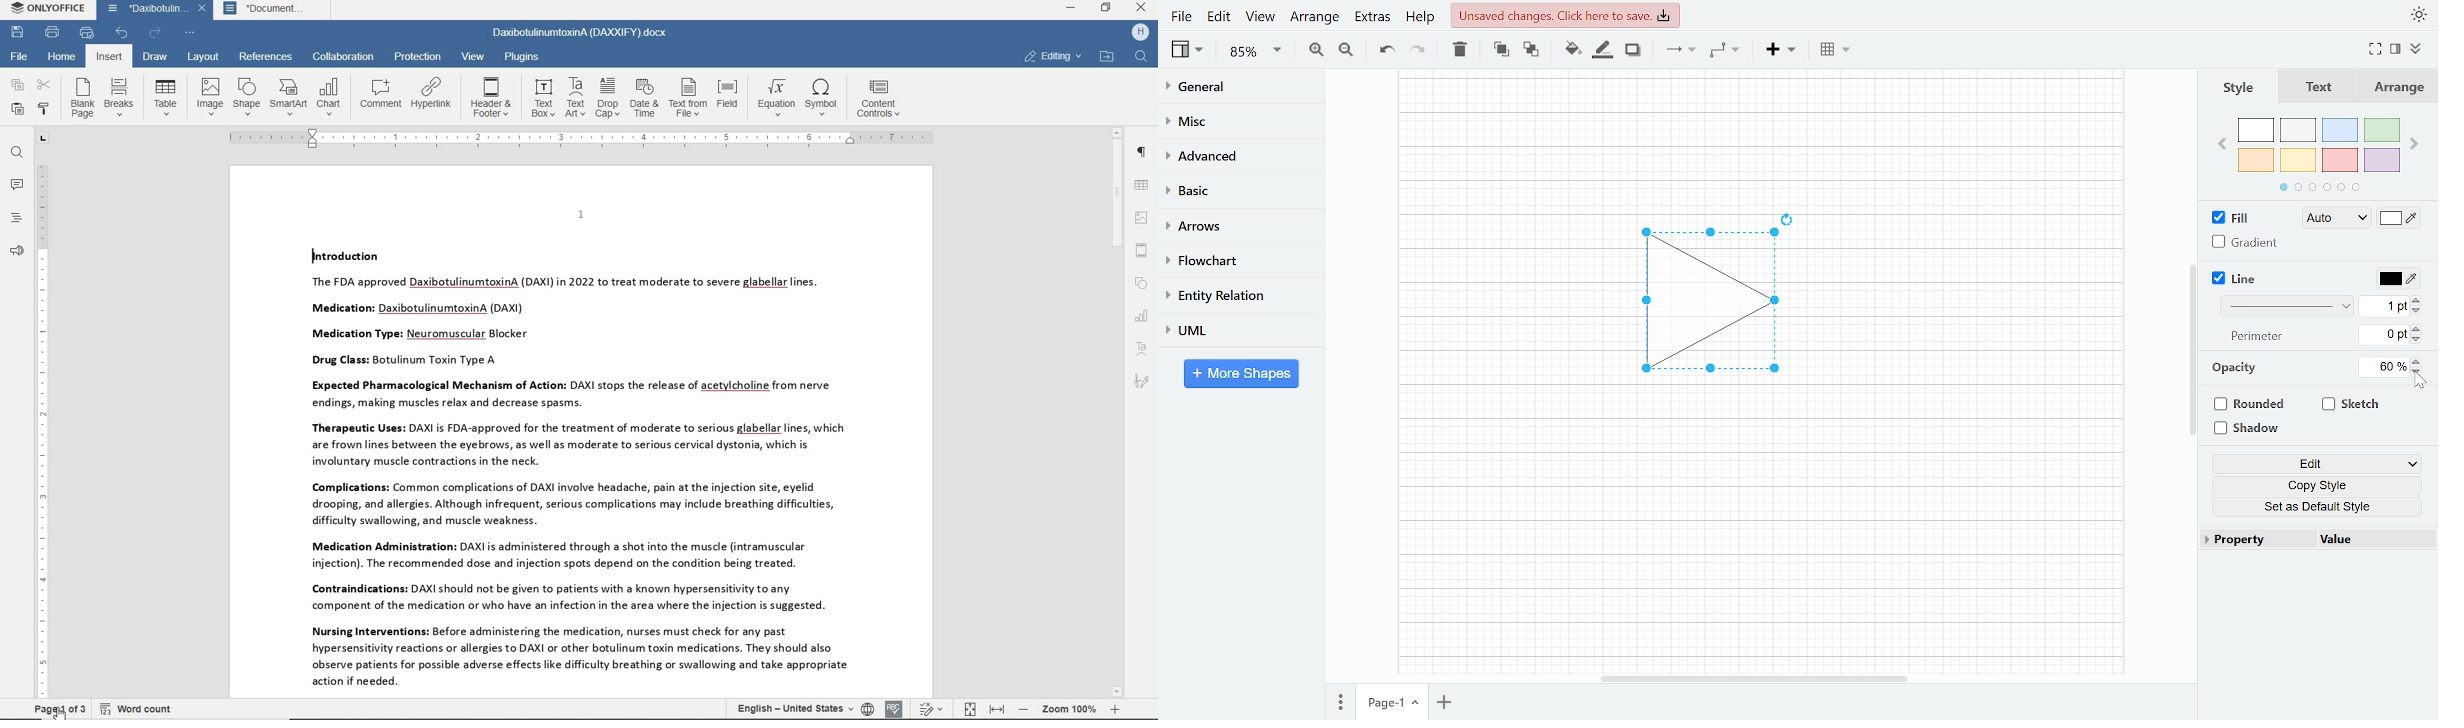 This screenshot has height=728, width=2464. Describe the element at coordinates (123, 34) in the screenshot. I see `undo` at that location.